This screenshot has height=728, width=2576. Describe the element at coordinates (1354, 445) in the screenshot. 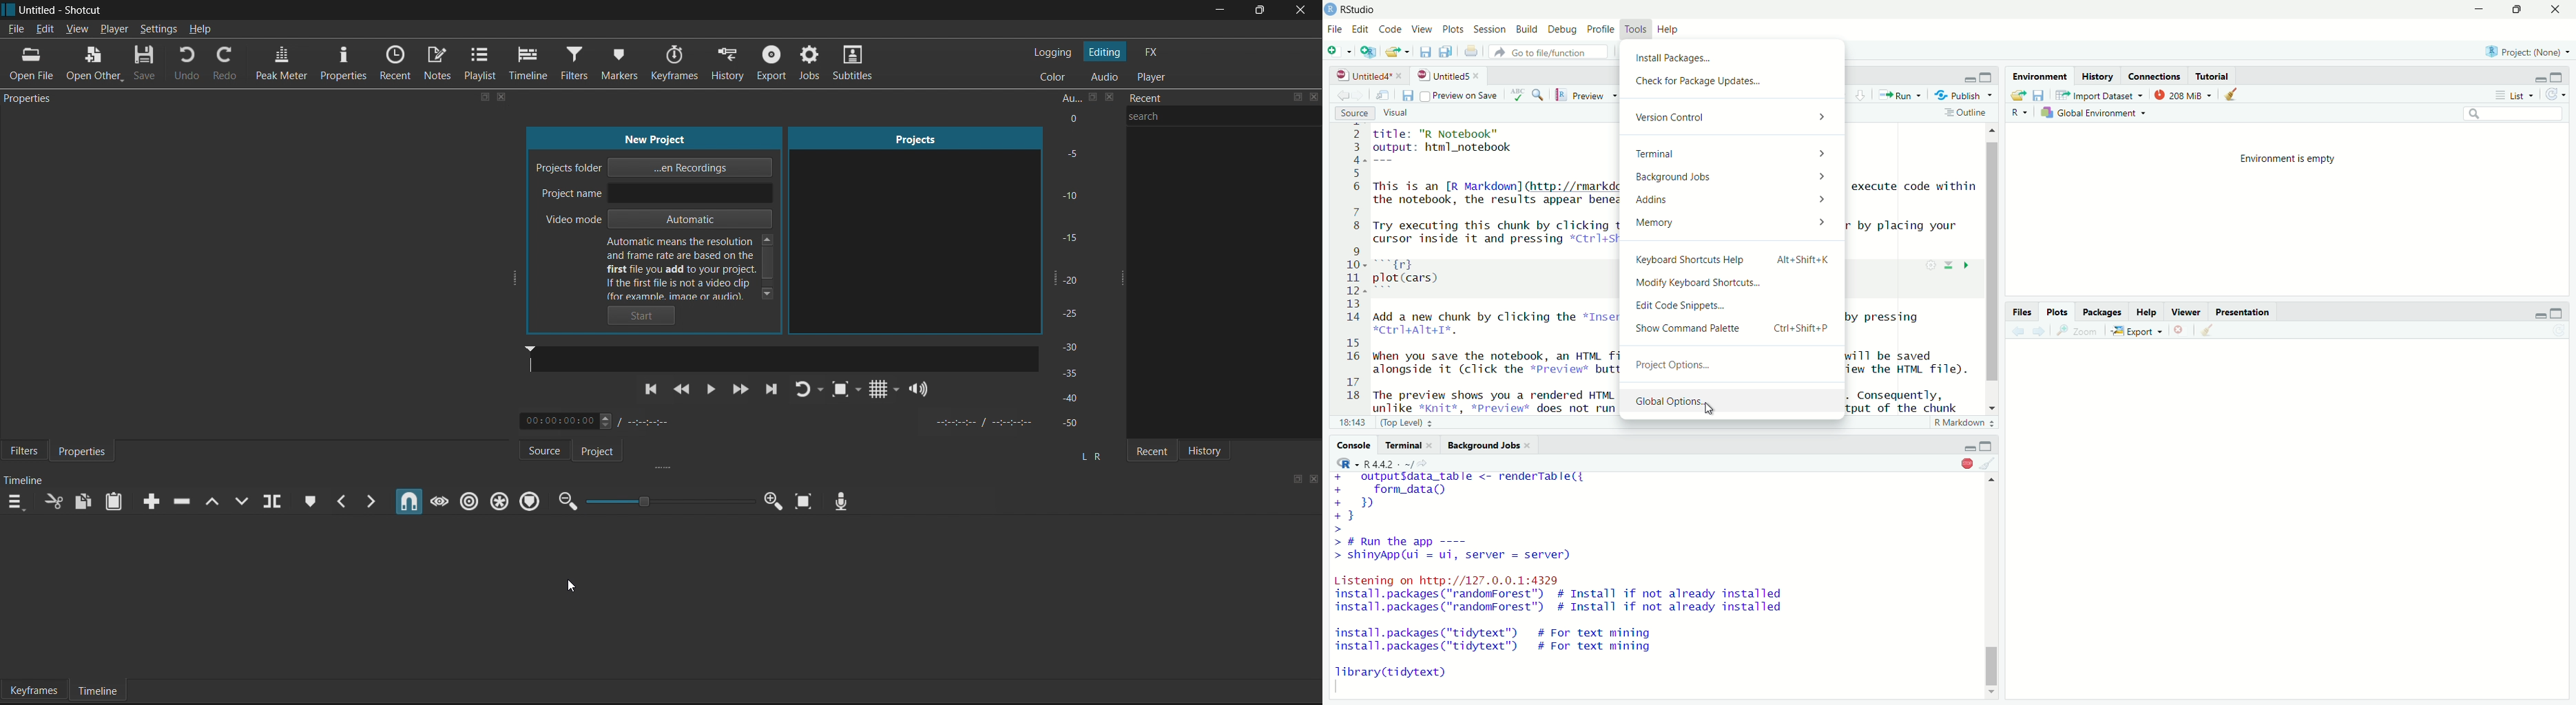

I see `Console` at that location.